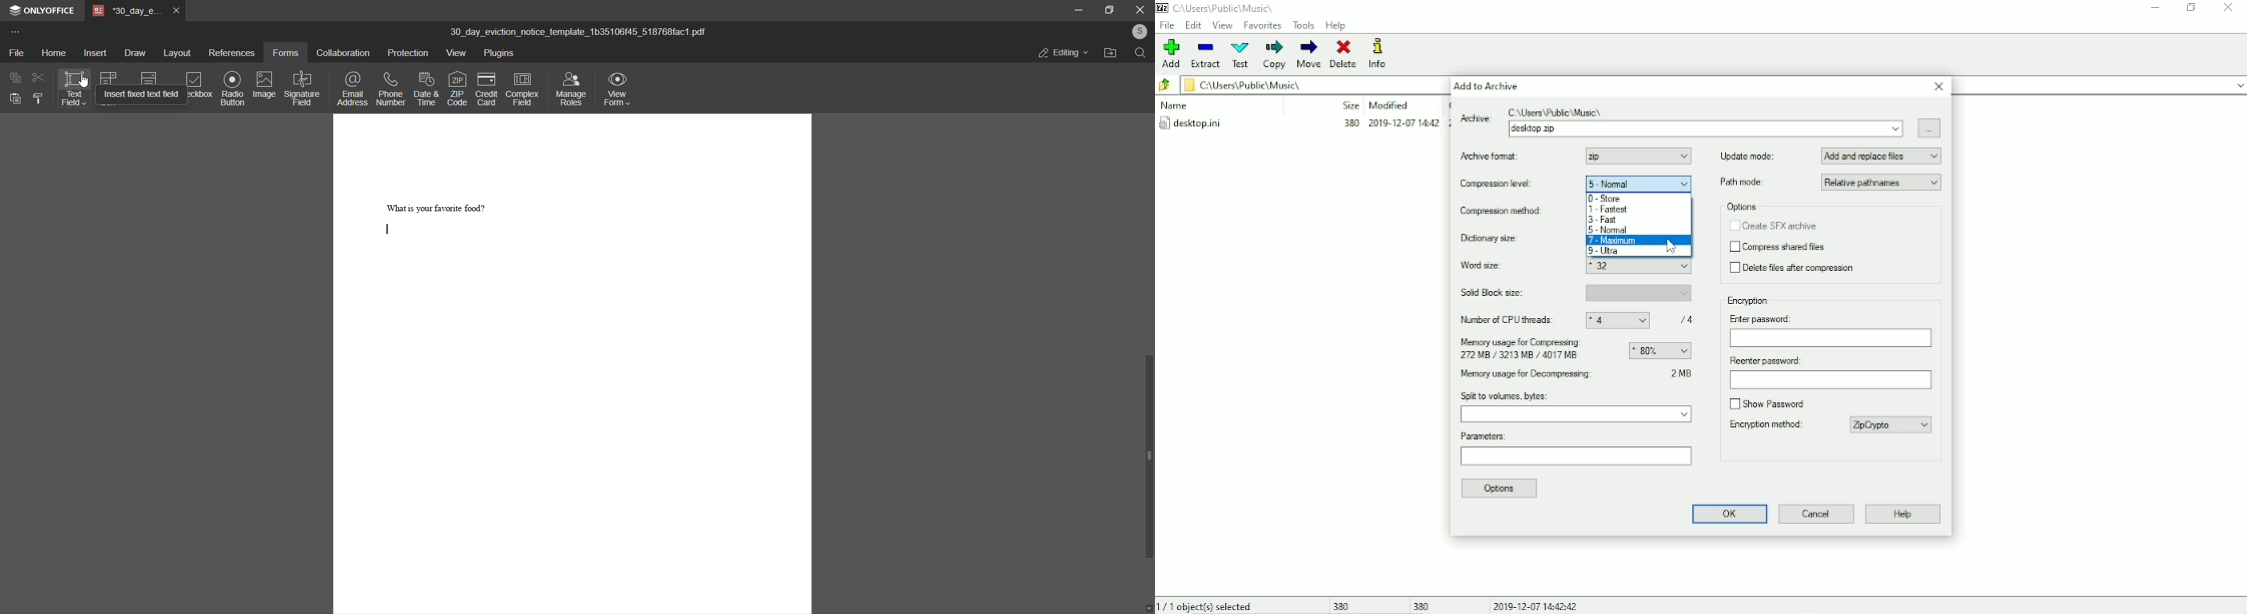 This screenshot has width=2268, height=616. What do you see at coordinates (1577, 408) in the screenshot?
I see `Split to volumes` at bounding box center [1577, 408].